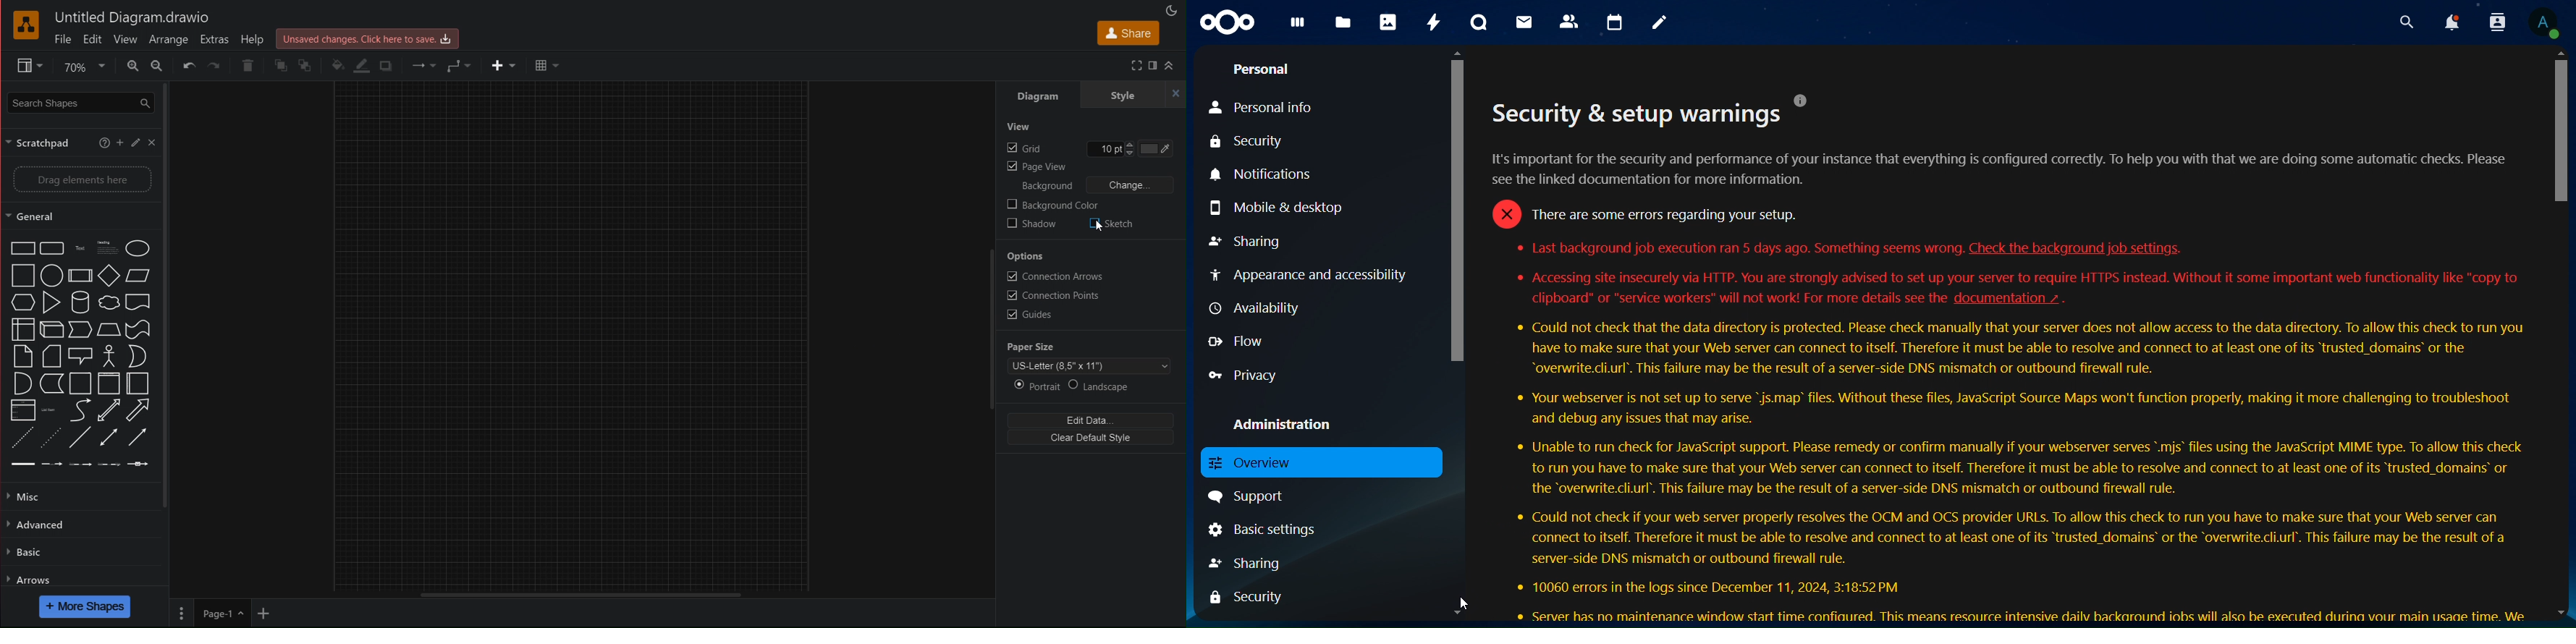  What do you see at coordinates (169, 40) in the screenshot?
I see `Arrange` at bounding box center [169, 40].